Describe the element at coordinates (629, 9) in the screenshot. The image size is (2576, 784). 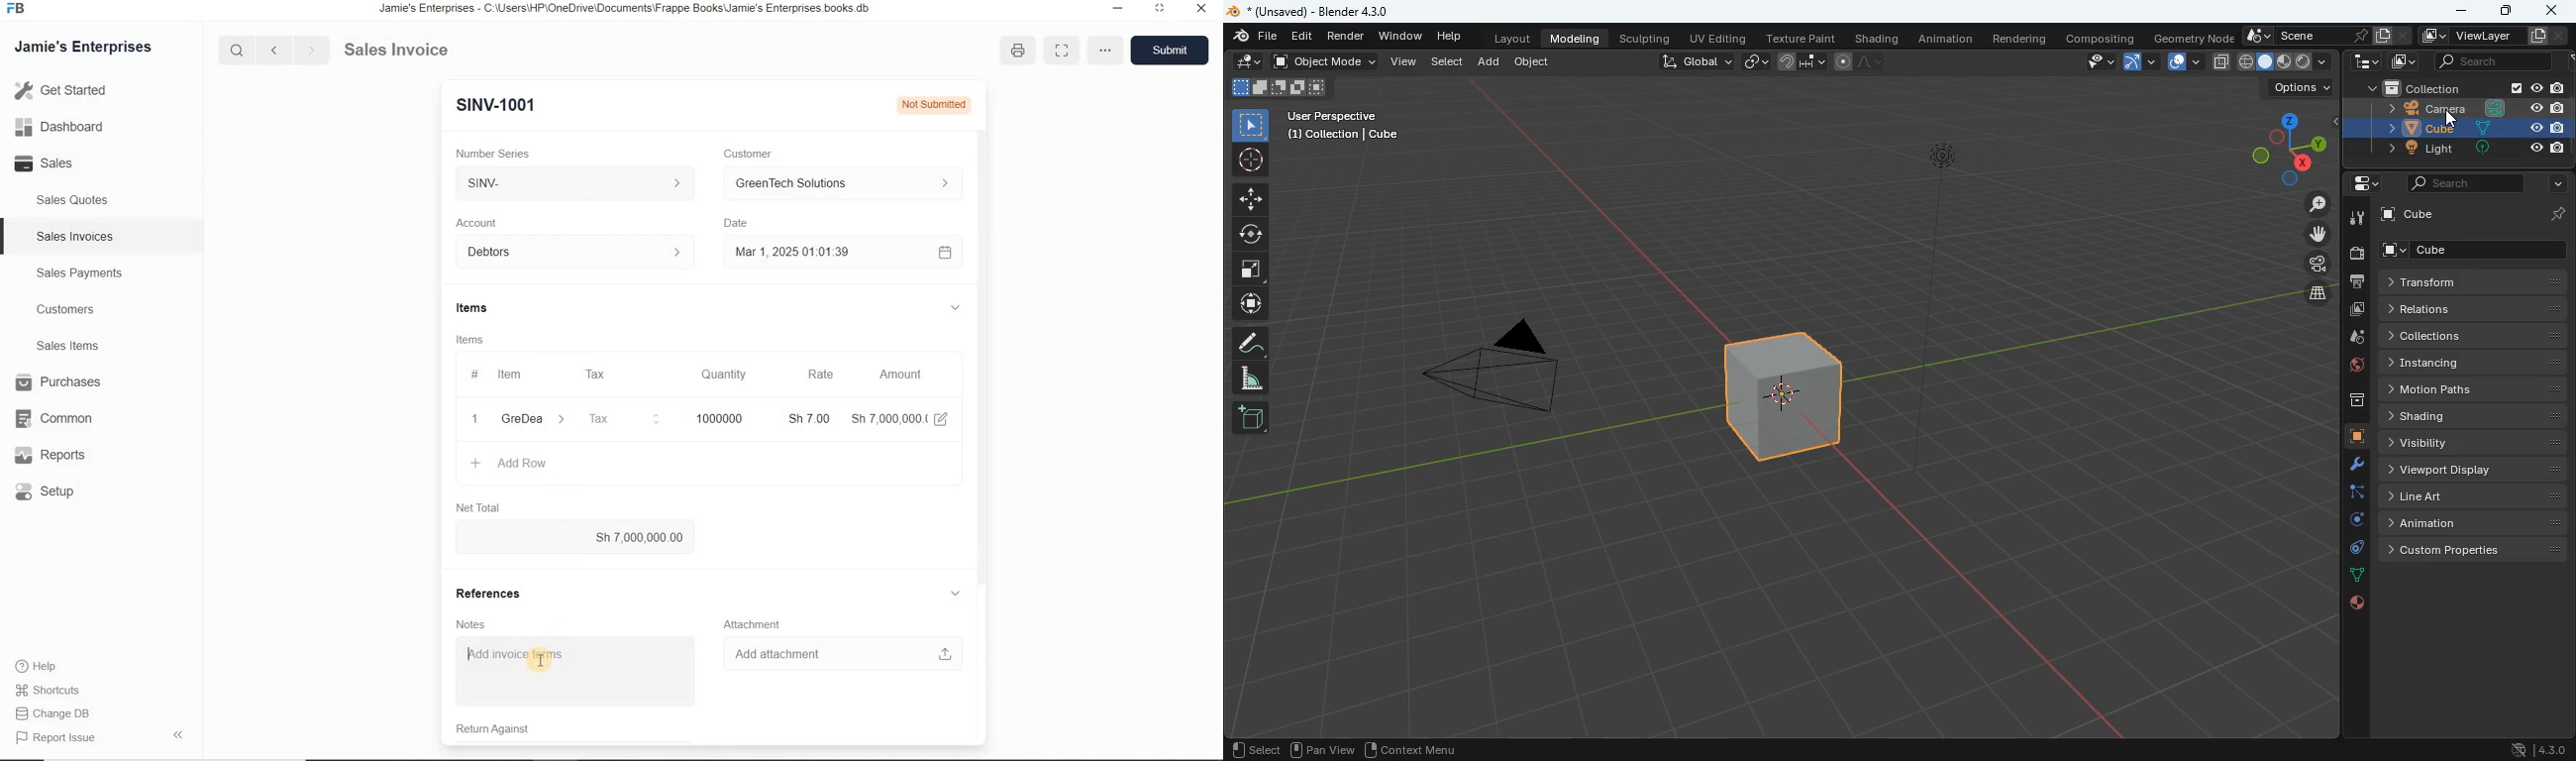
I see `Jamie's Enterprises - C:\Users\HP\OneDrive\Documents\Frappe Books\Jamie's Enterprises books.db` at that location.